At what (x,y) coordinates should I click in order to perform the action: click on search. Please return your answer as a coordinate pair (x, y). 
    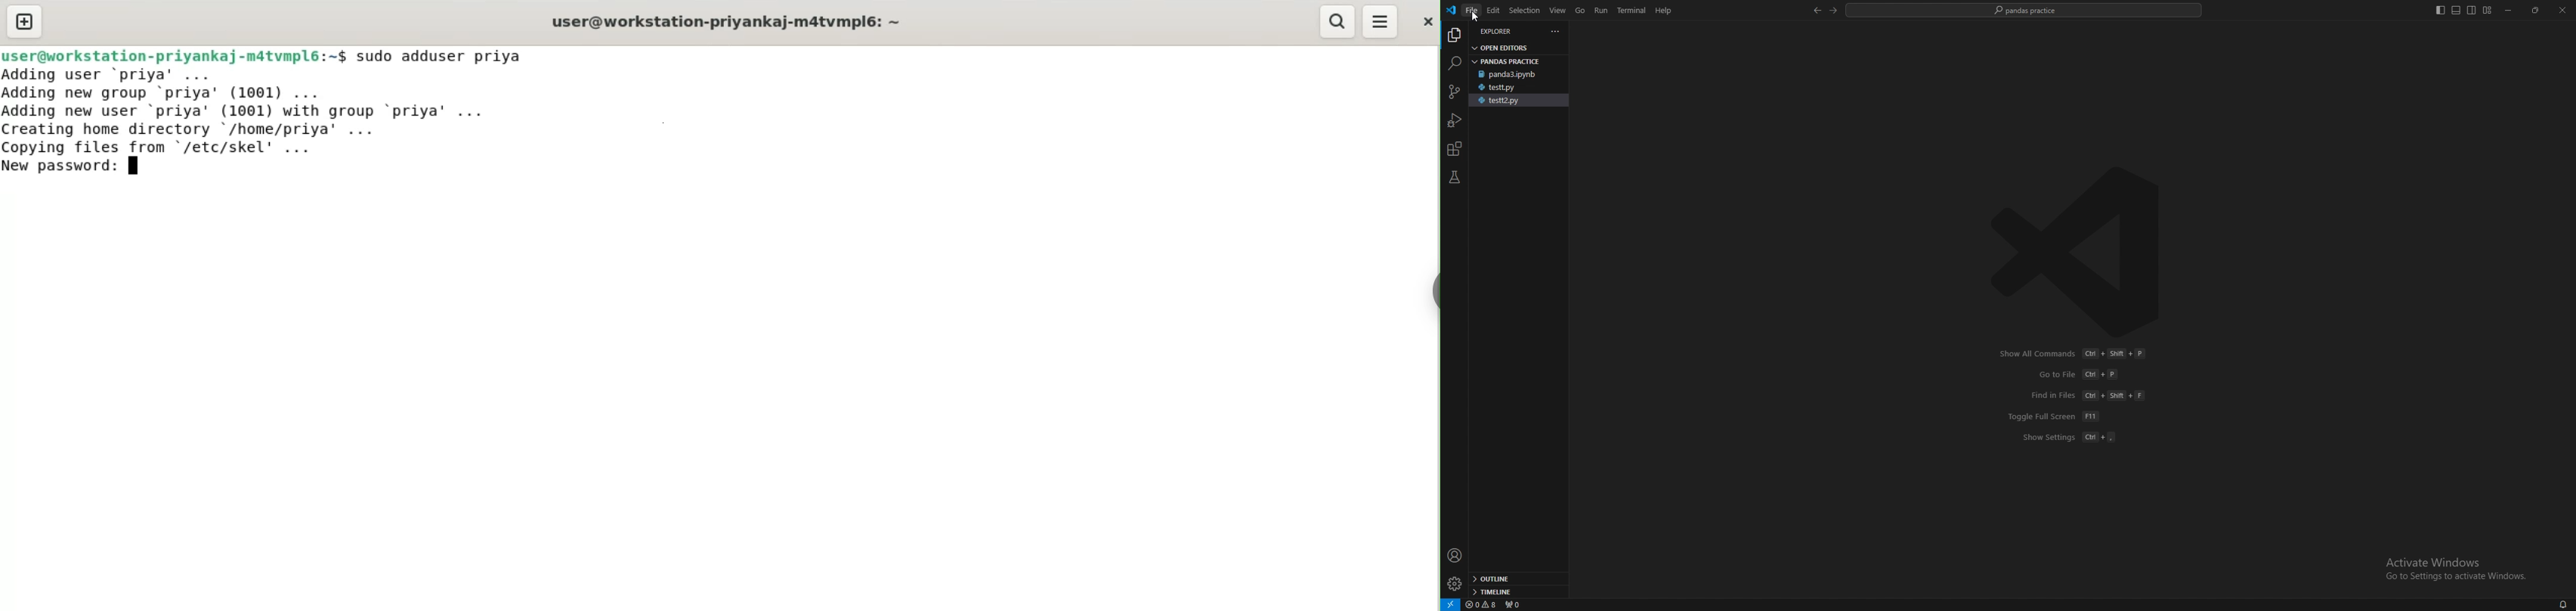
    Looking at the image, I should click on (1453, 63).